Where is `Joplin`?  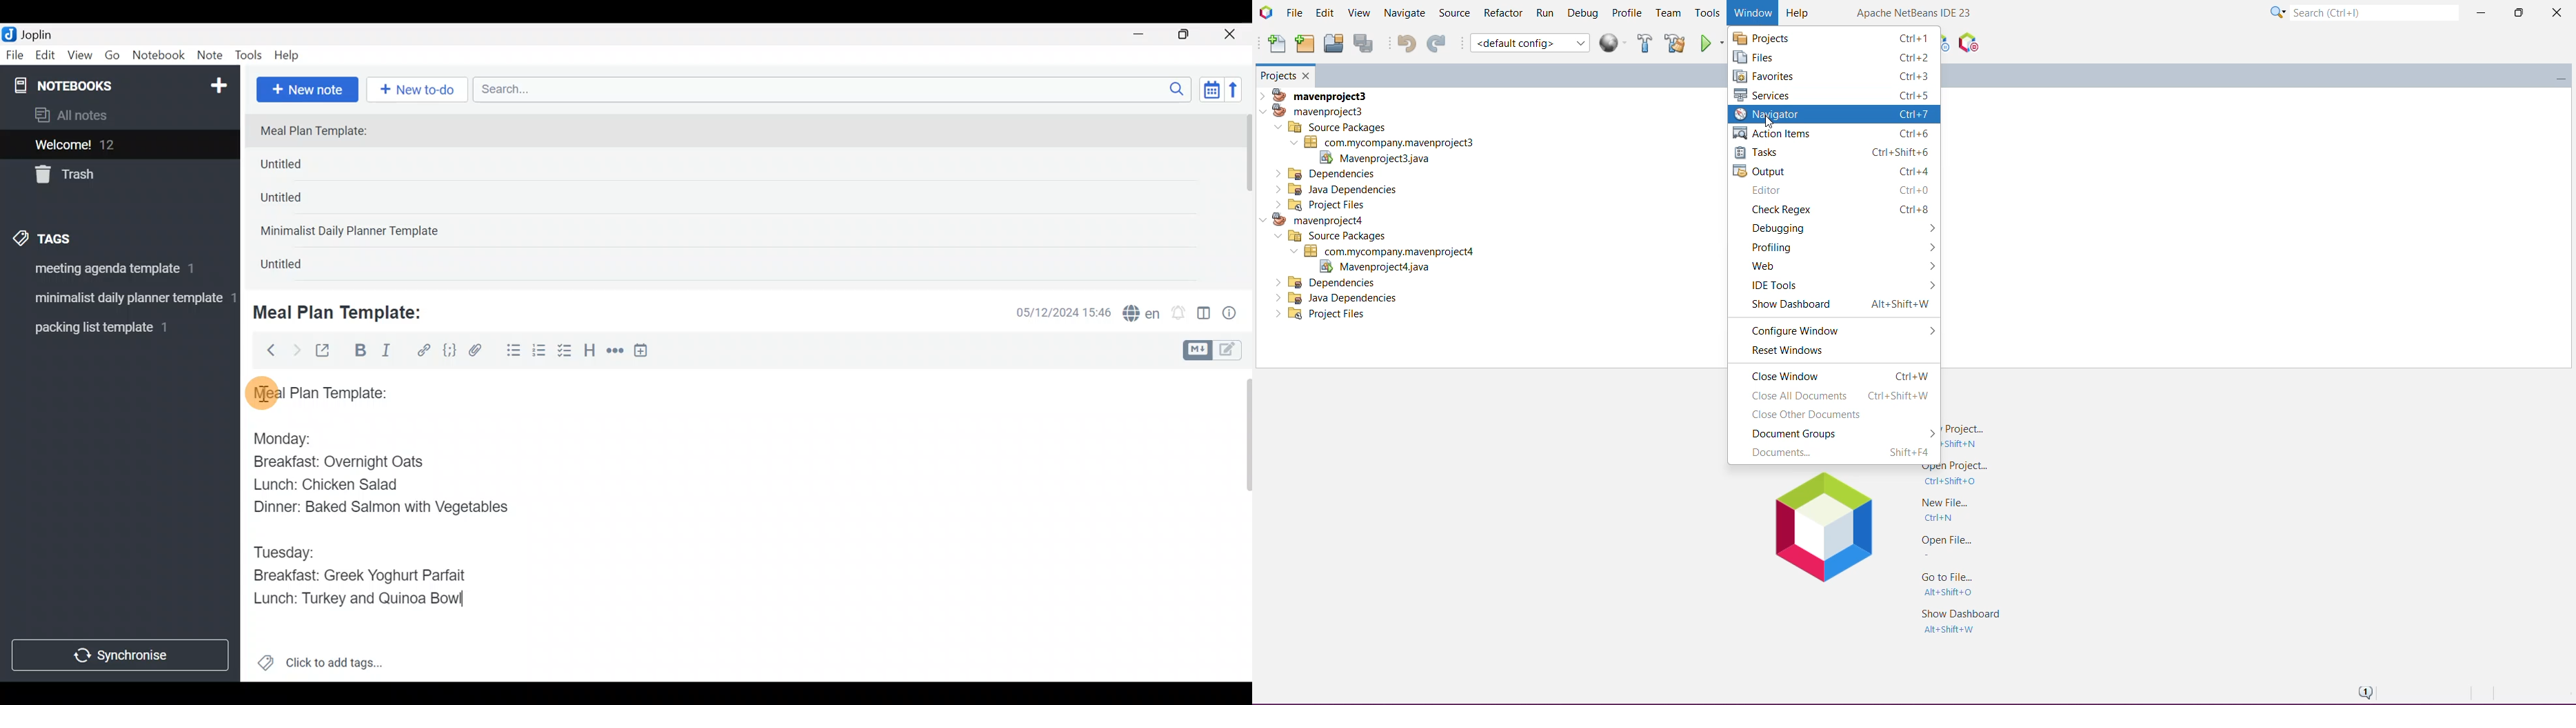
Joplin is located at coordinates (45, 33).